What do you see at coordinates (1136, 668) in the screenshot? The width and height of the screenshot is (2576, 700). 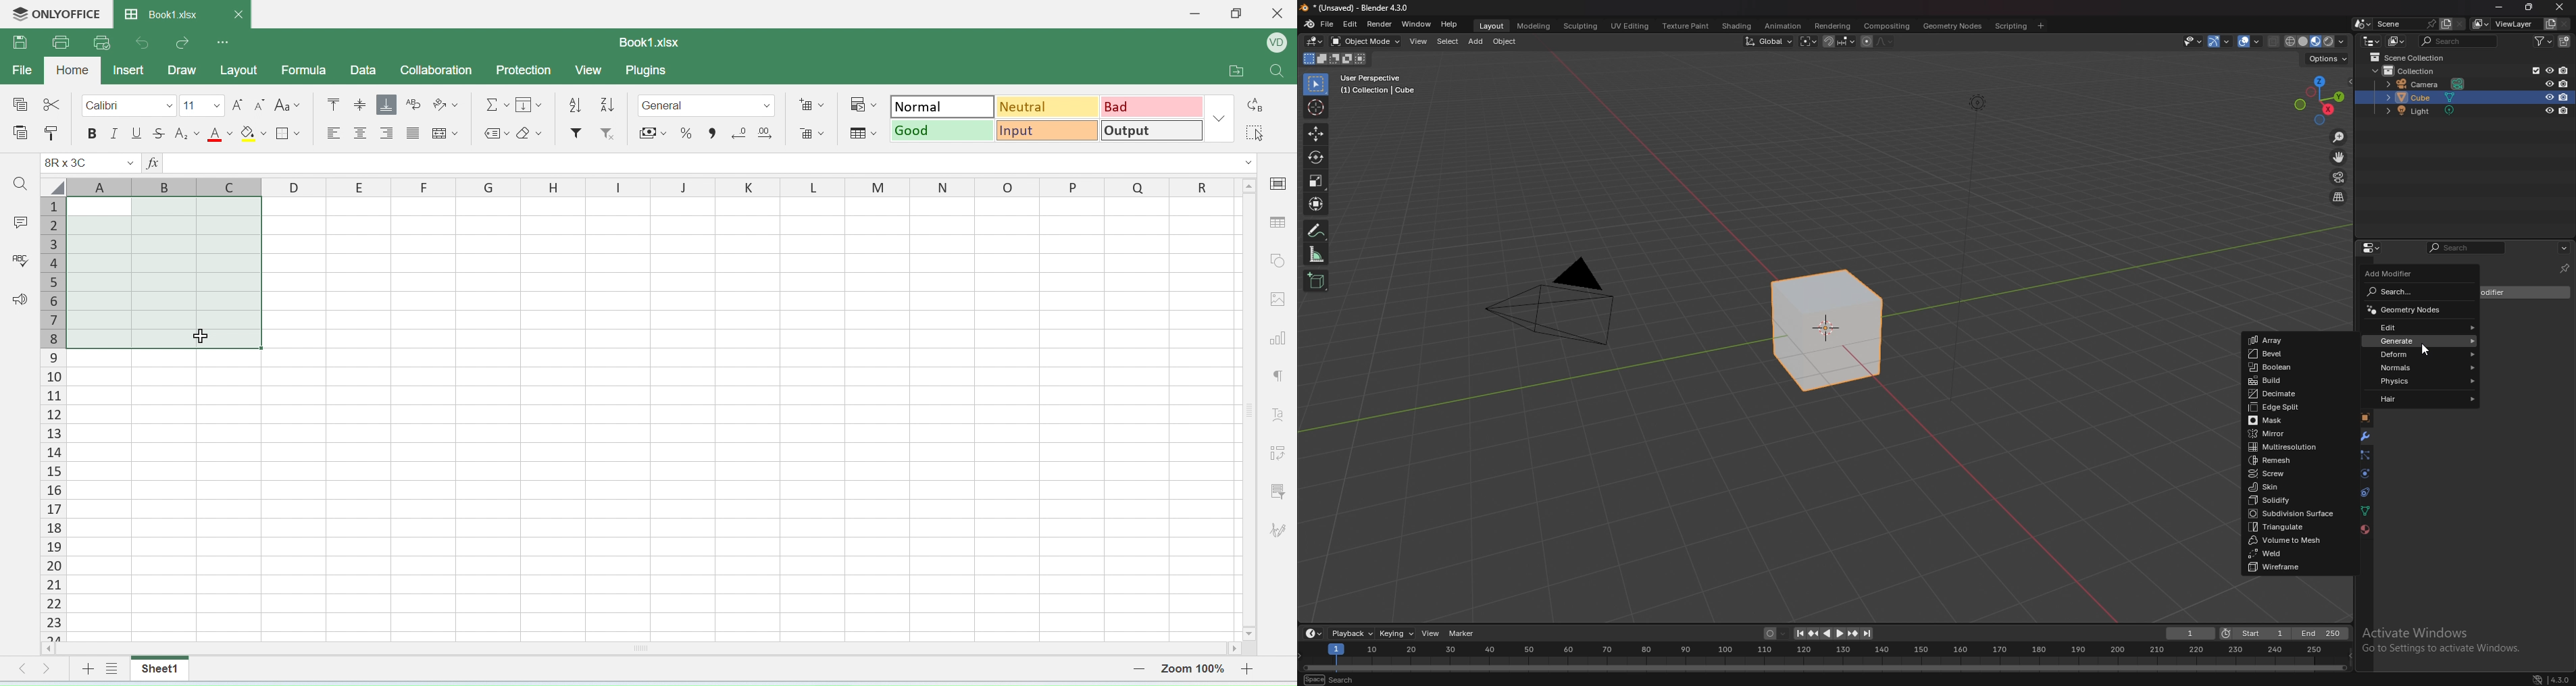 I see `zoom out` at bounding box center [1136, 668].